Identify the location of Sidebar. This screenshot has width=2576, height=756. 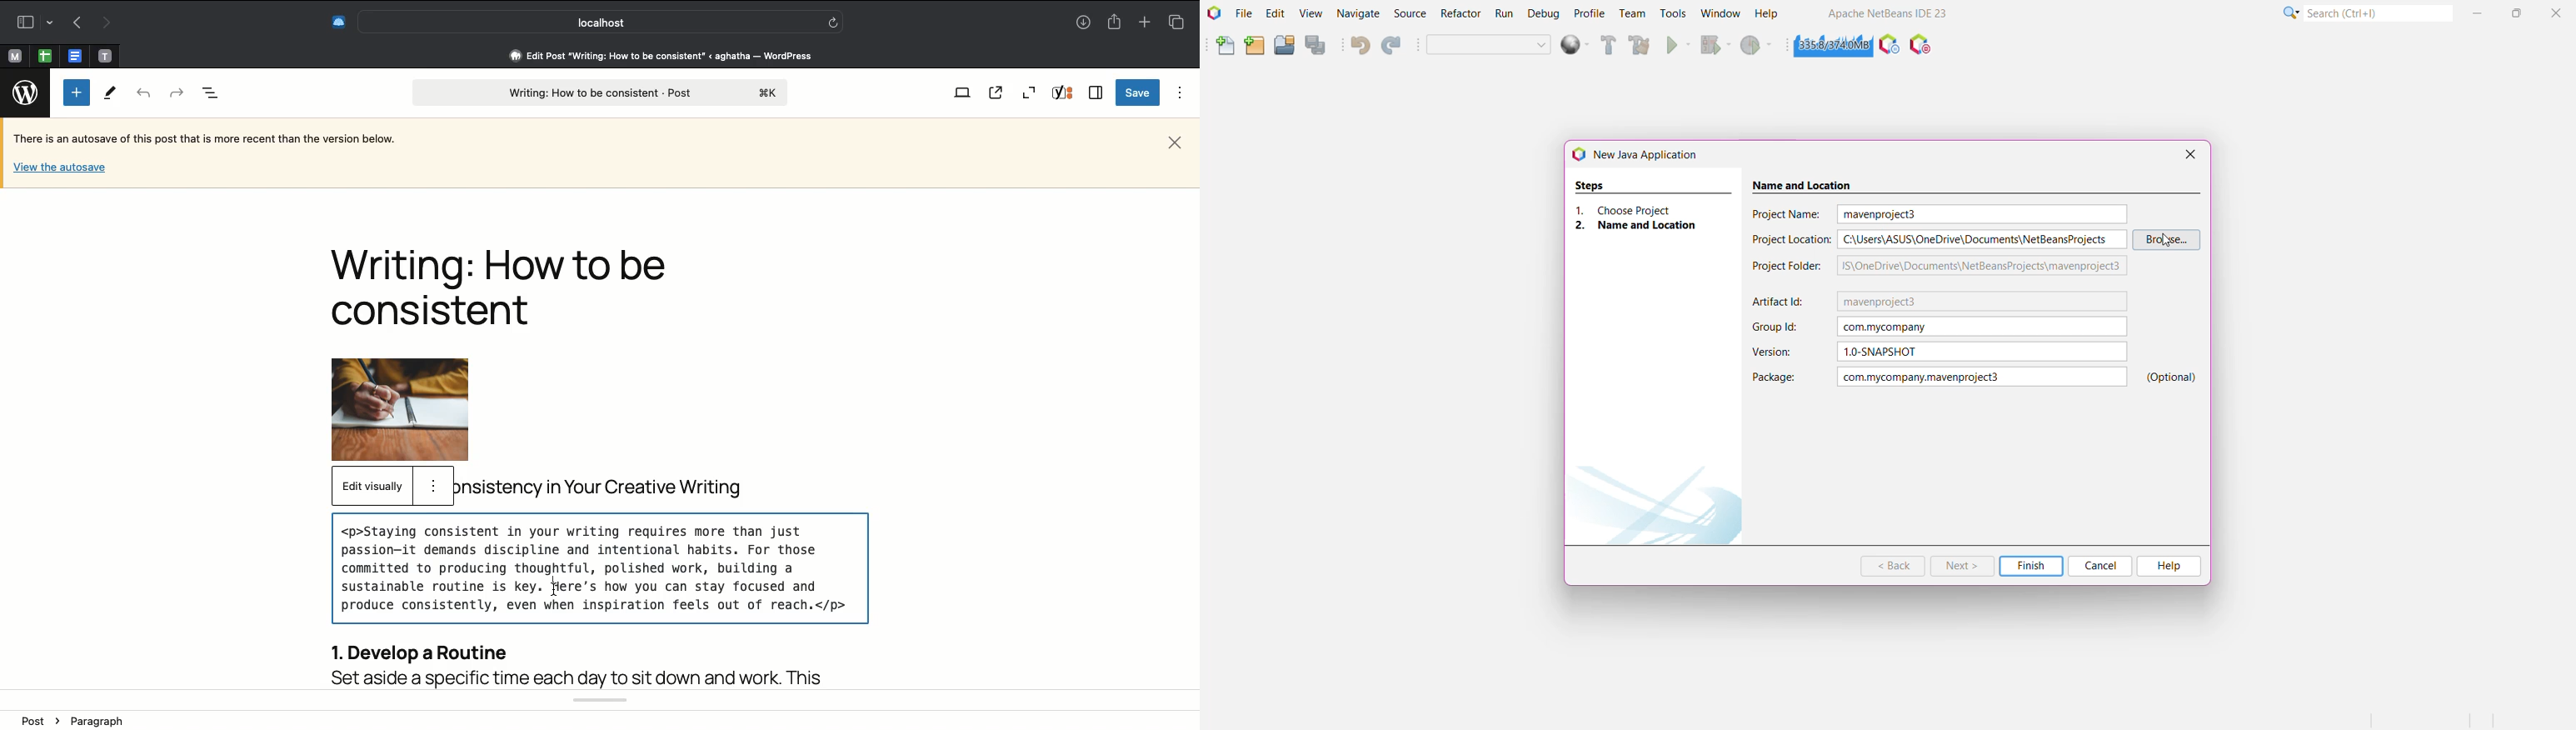
(1096, 92).